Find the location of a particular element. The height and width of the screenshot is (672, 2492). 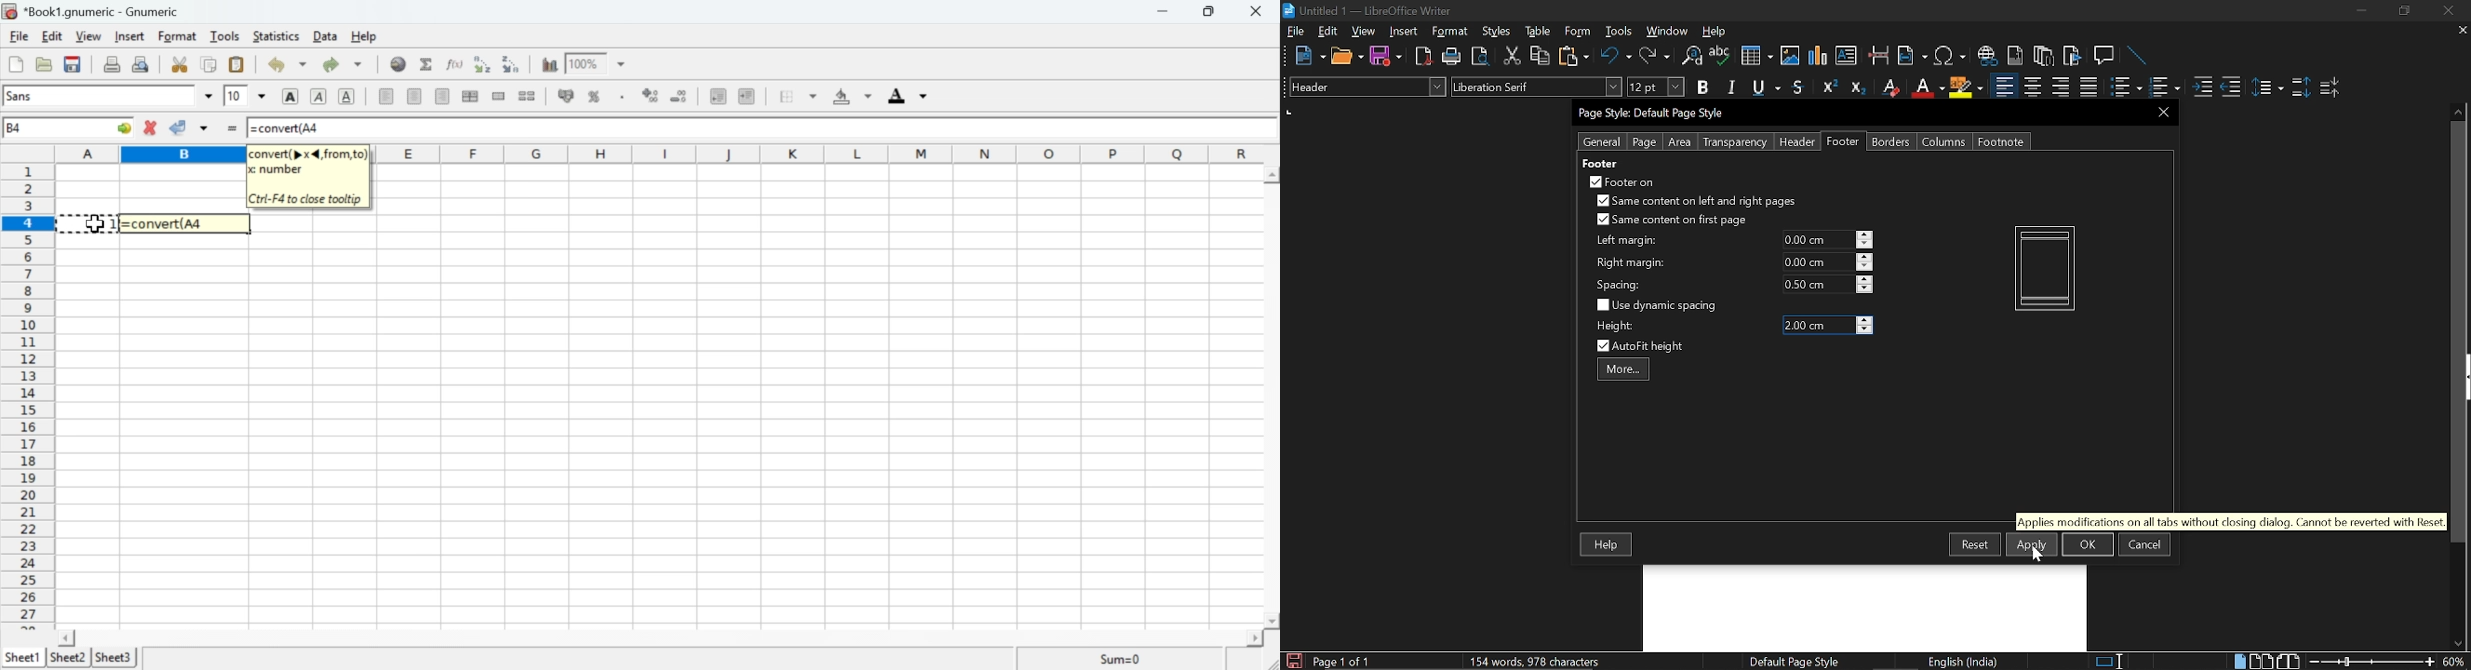

Highlight is located at coordinates (1967, 87).